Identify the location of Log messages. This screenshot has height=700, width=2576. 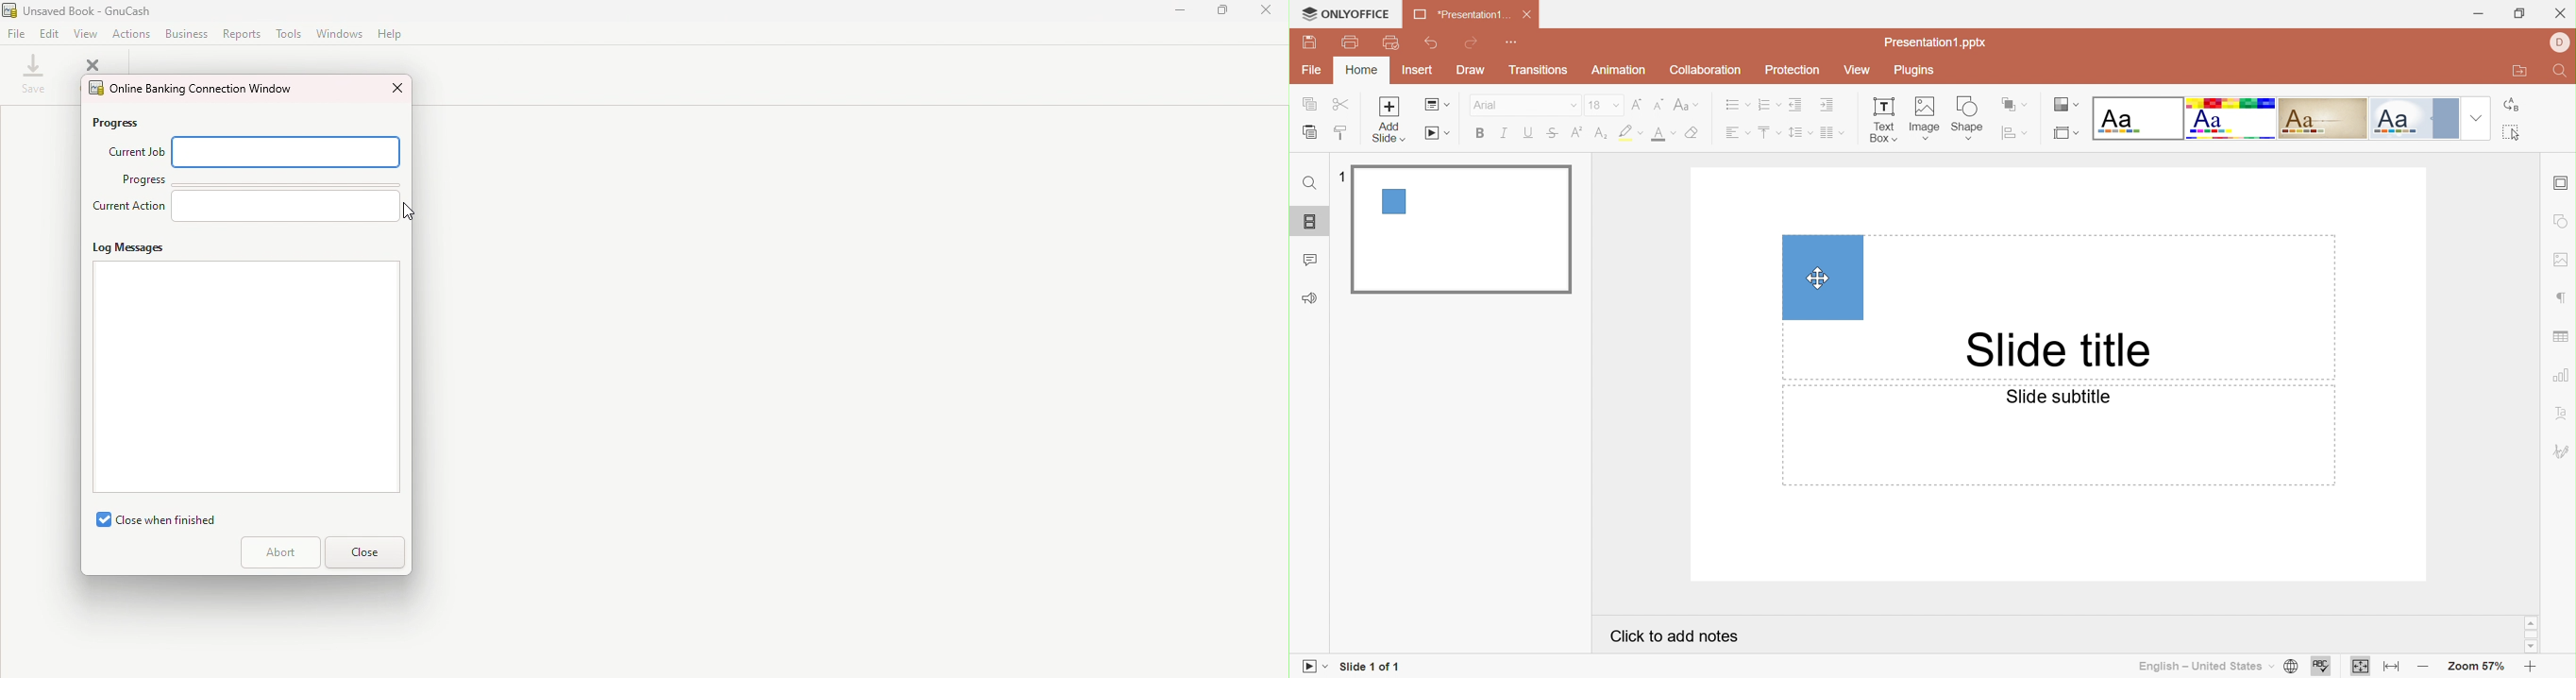
(129, 249).